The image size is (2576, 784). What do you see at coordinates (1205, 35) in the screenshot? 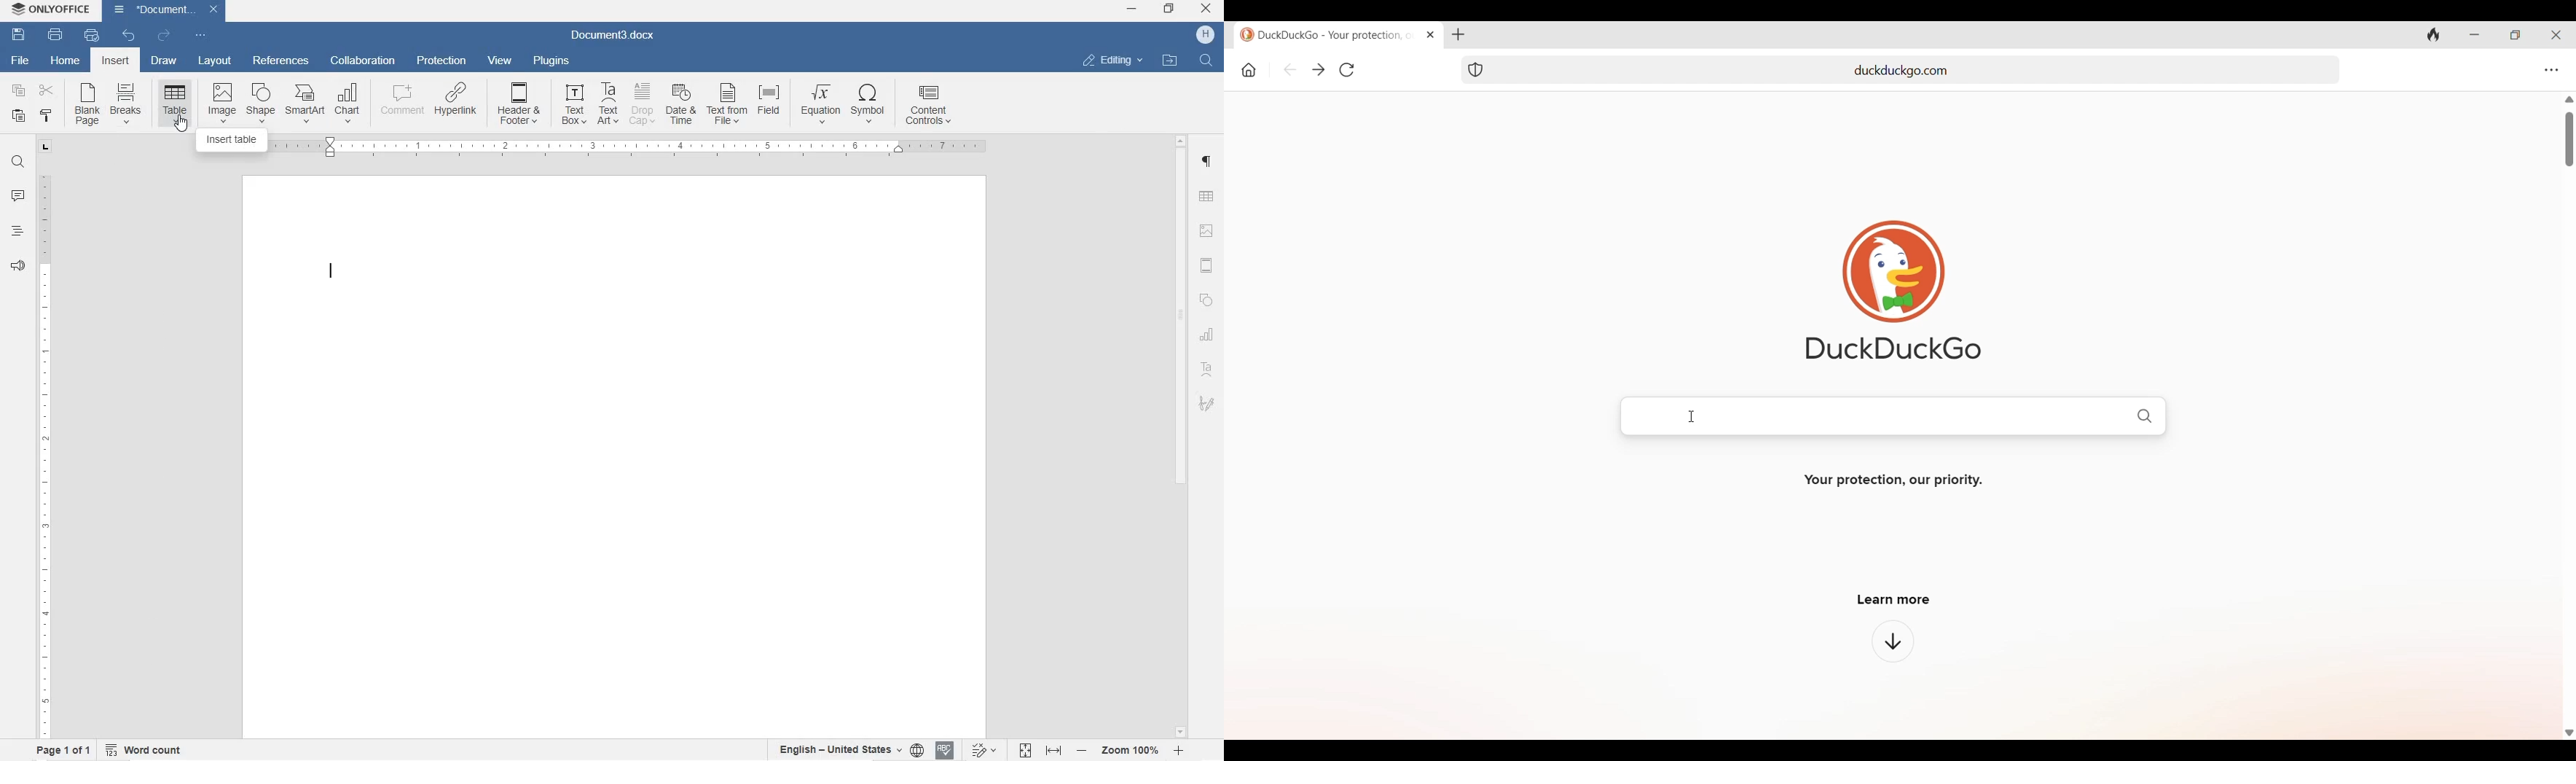
I see `HP` at bounding box center [1205, 35].